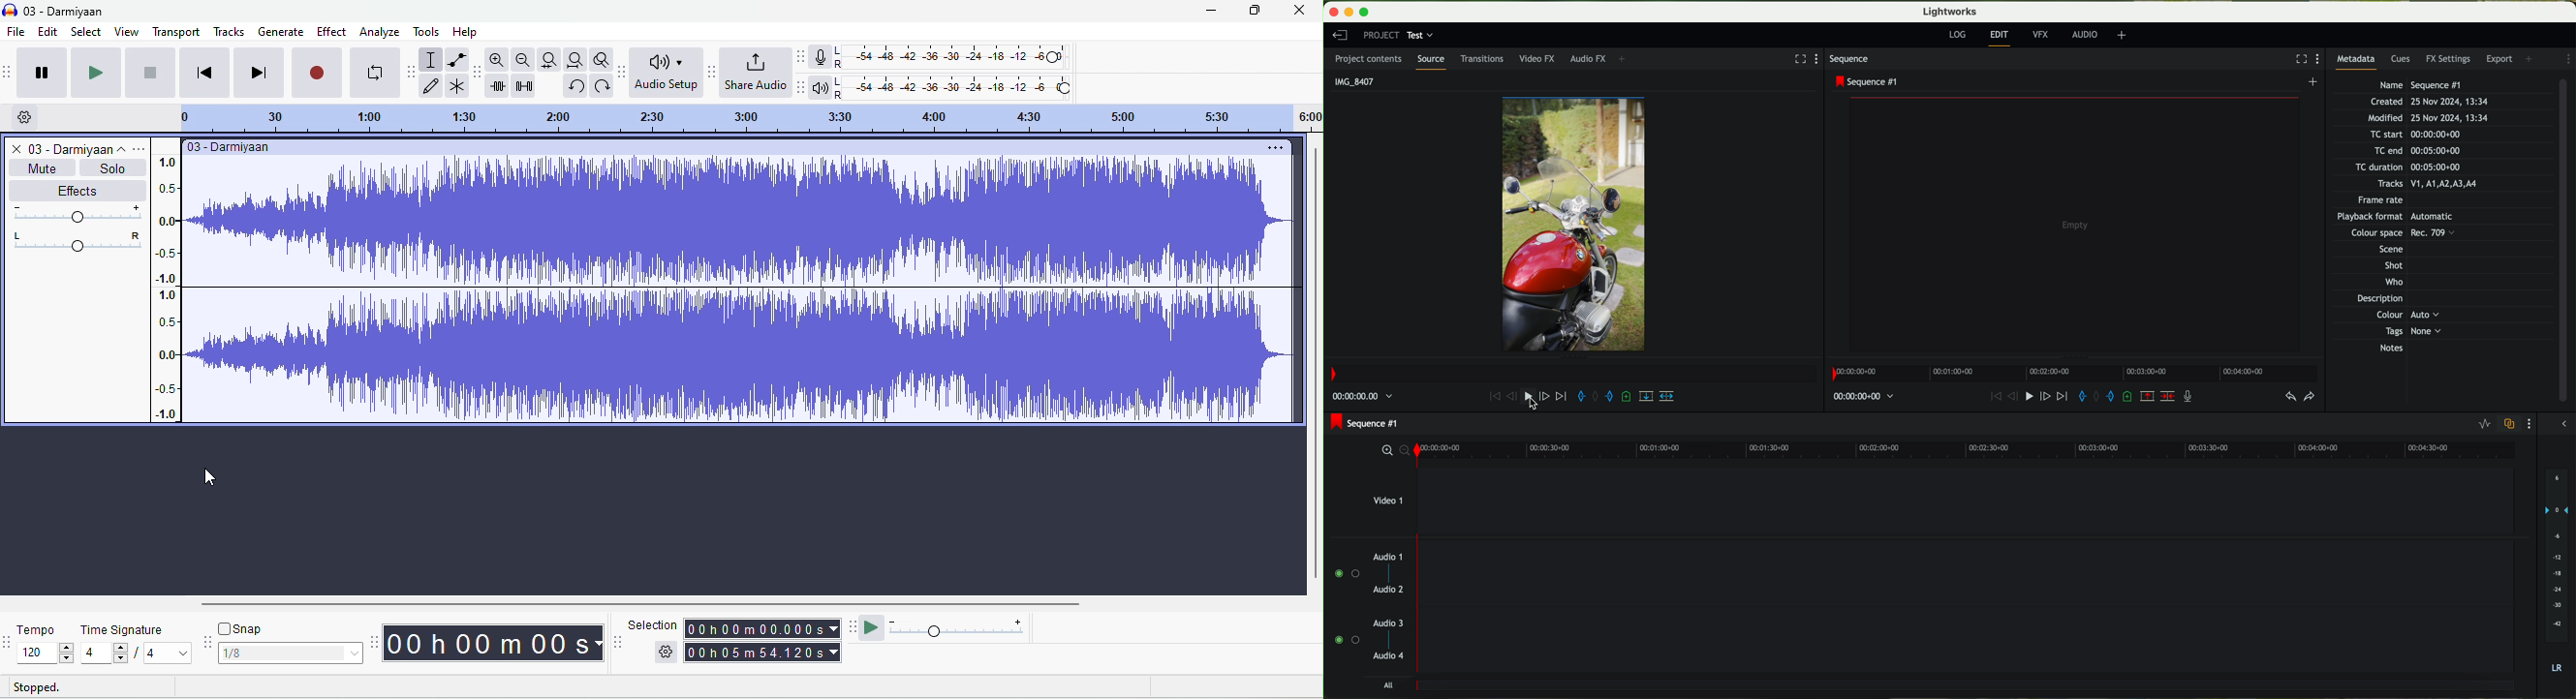 The width and height of the screenshot is (2576, 700). Describe the element at coordinates (495, 644) in the screenshot. I see `time` at that location.